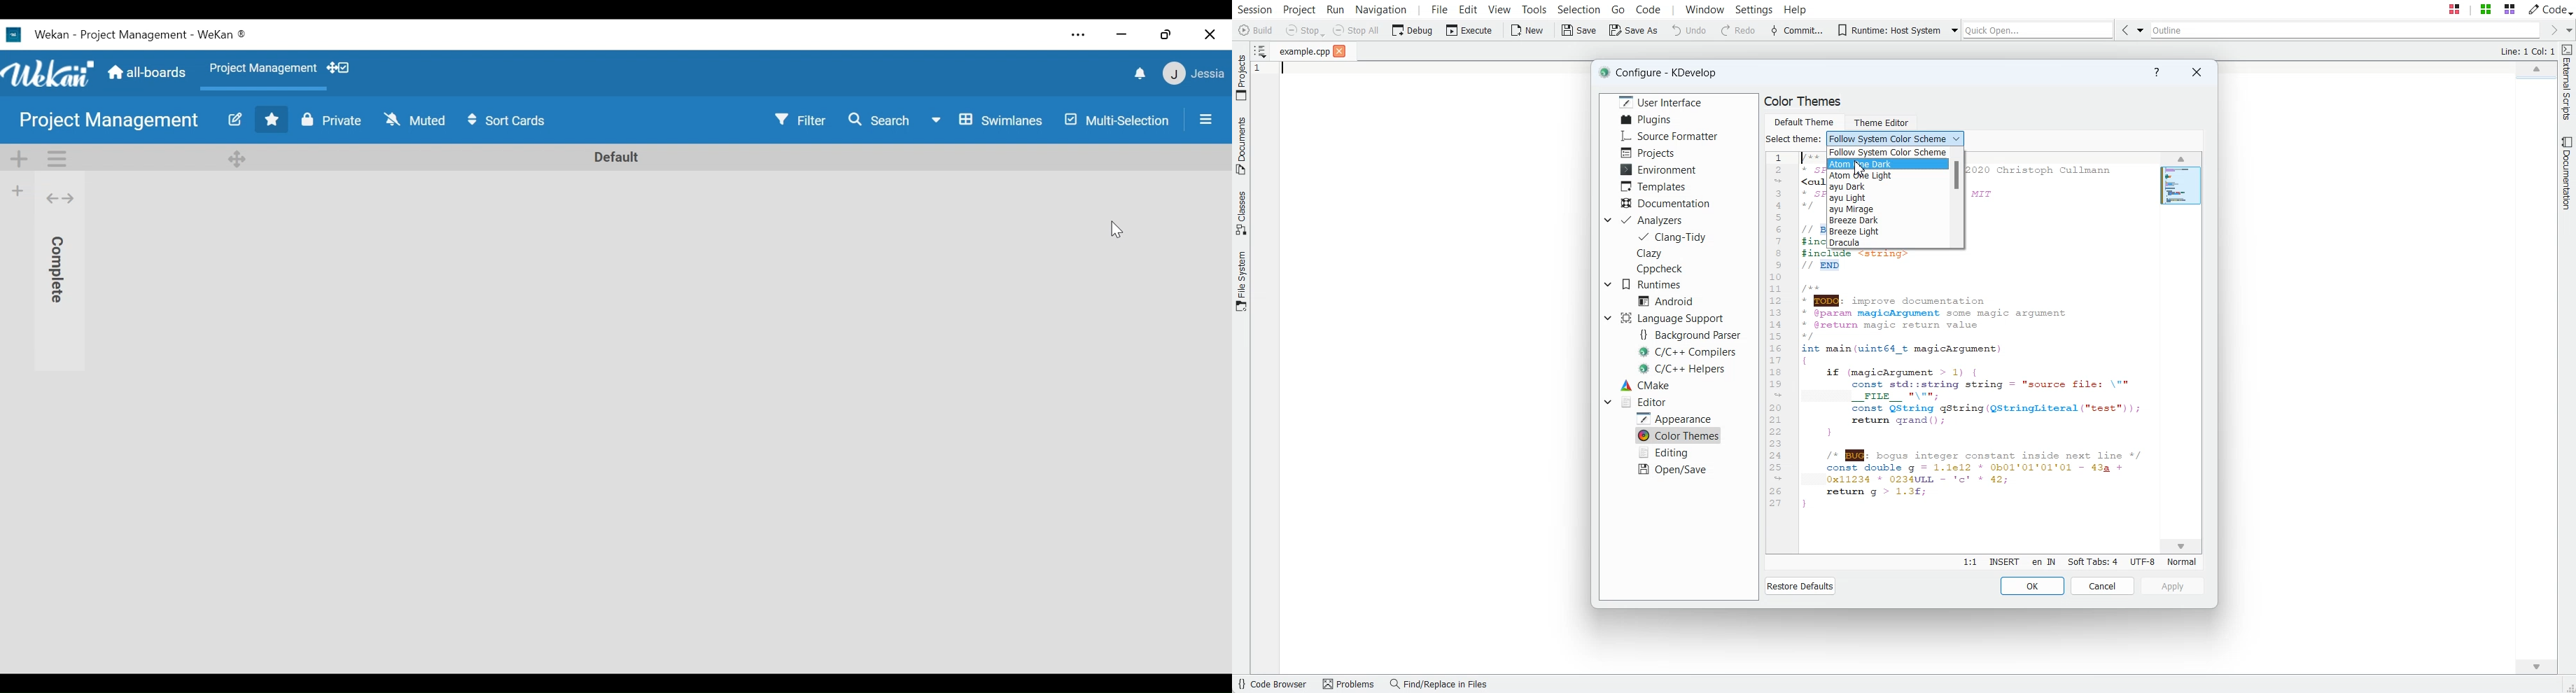  What do you see at coordinates (49, 74) in the screenshot?
I see `Logo` at bounding box center [49, 74].